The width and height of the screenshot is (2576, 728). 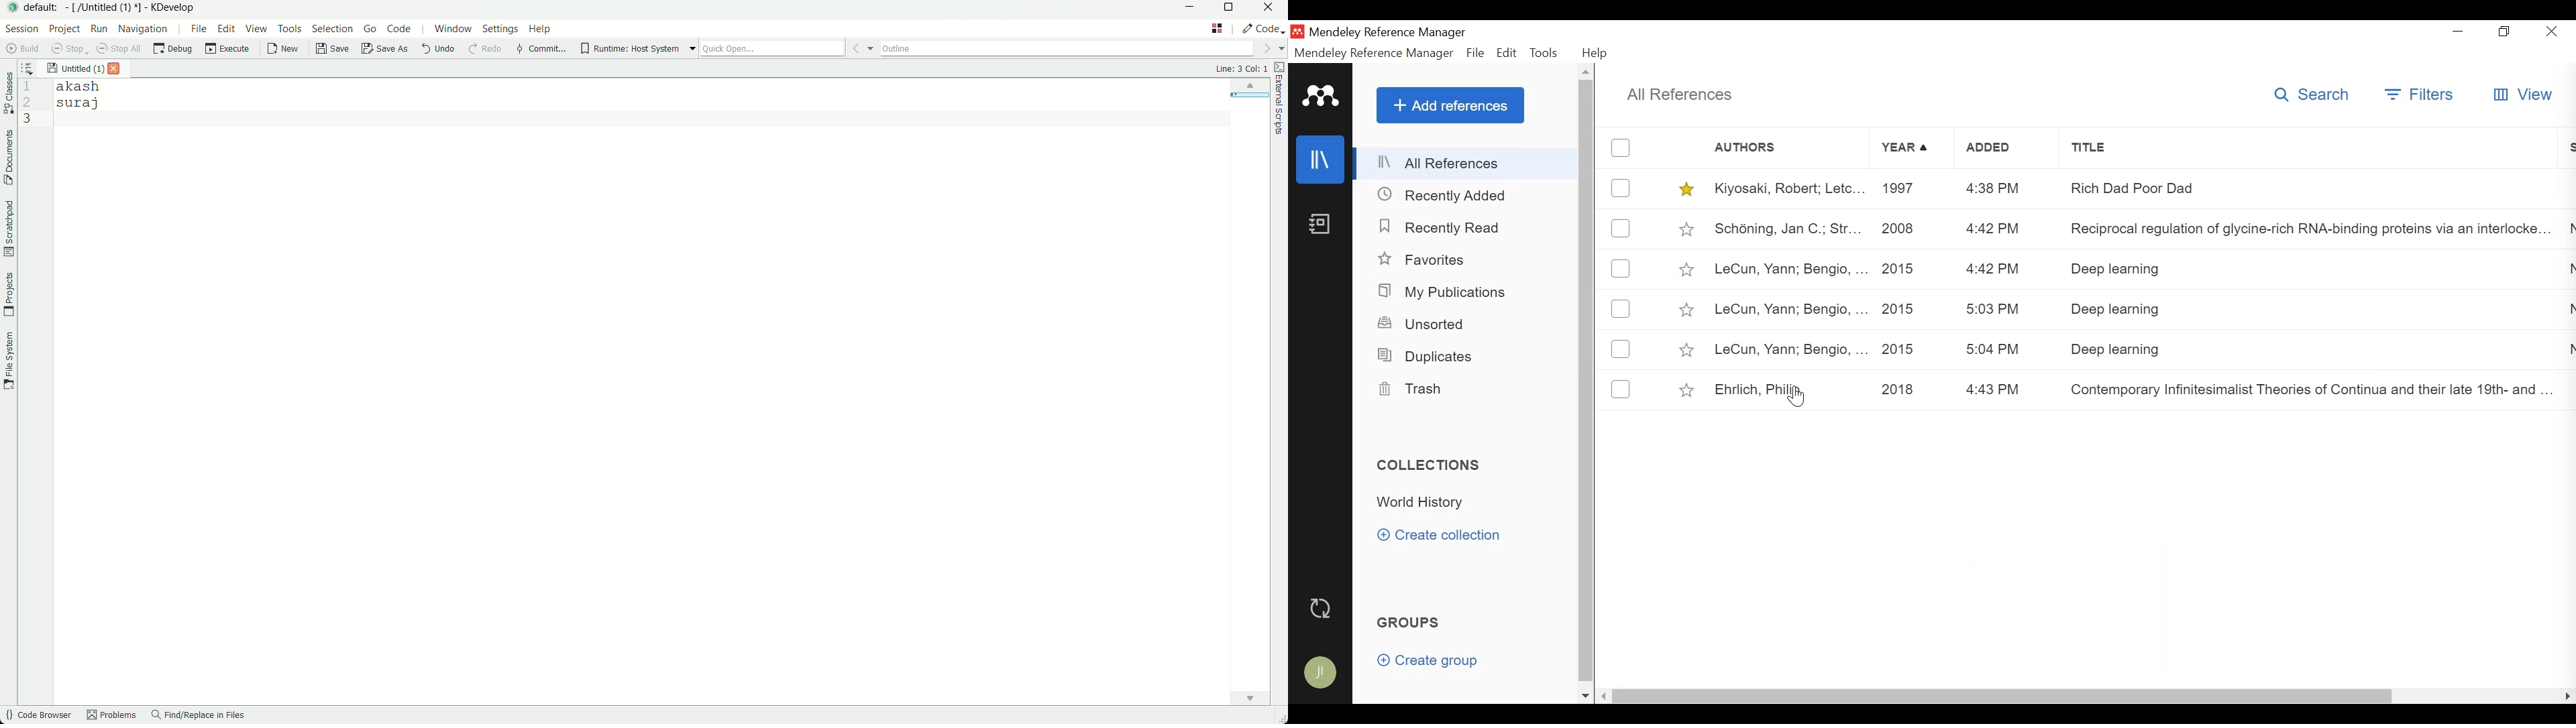 What do you see at coordinates (1901, 309) in the screenshot?
I see `2015` at bounding box center [1901, 309].